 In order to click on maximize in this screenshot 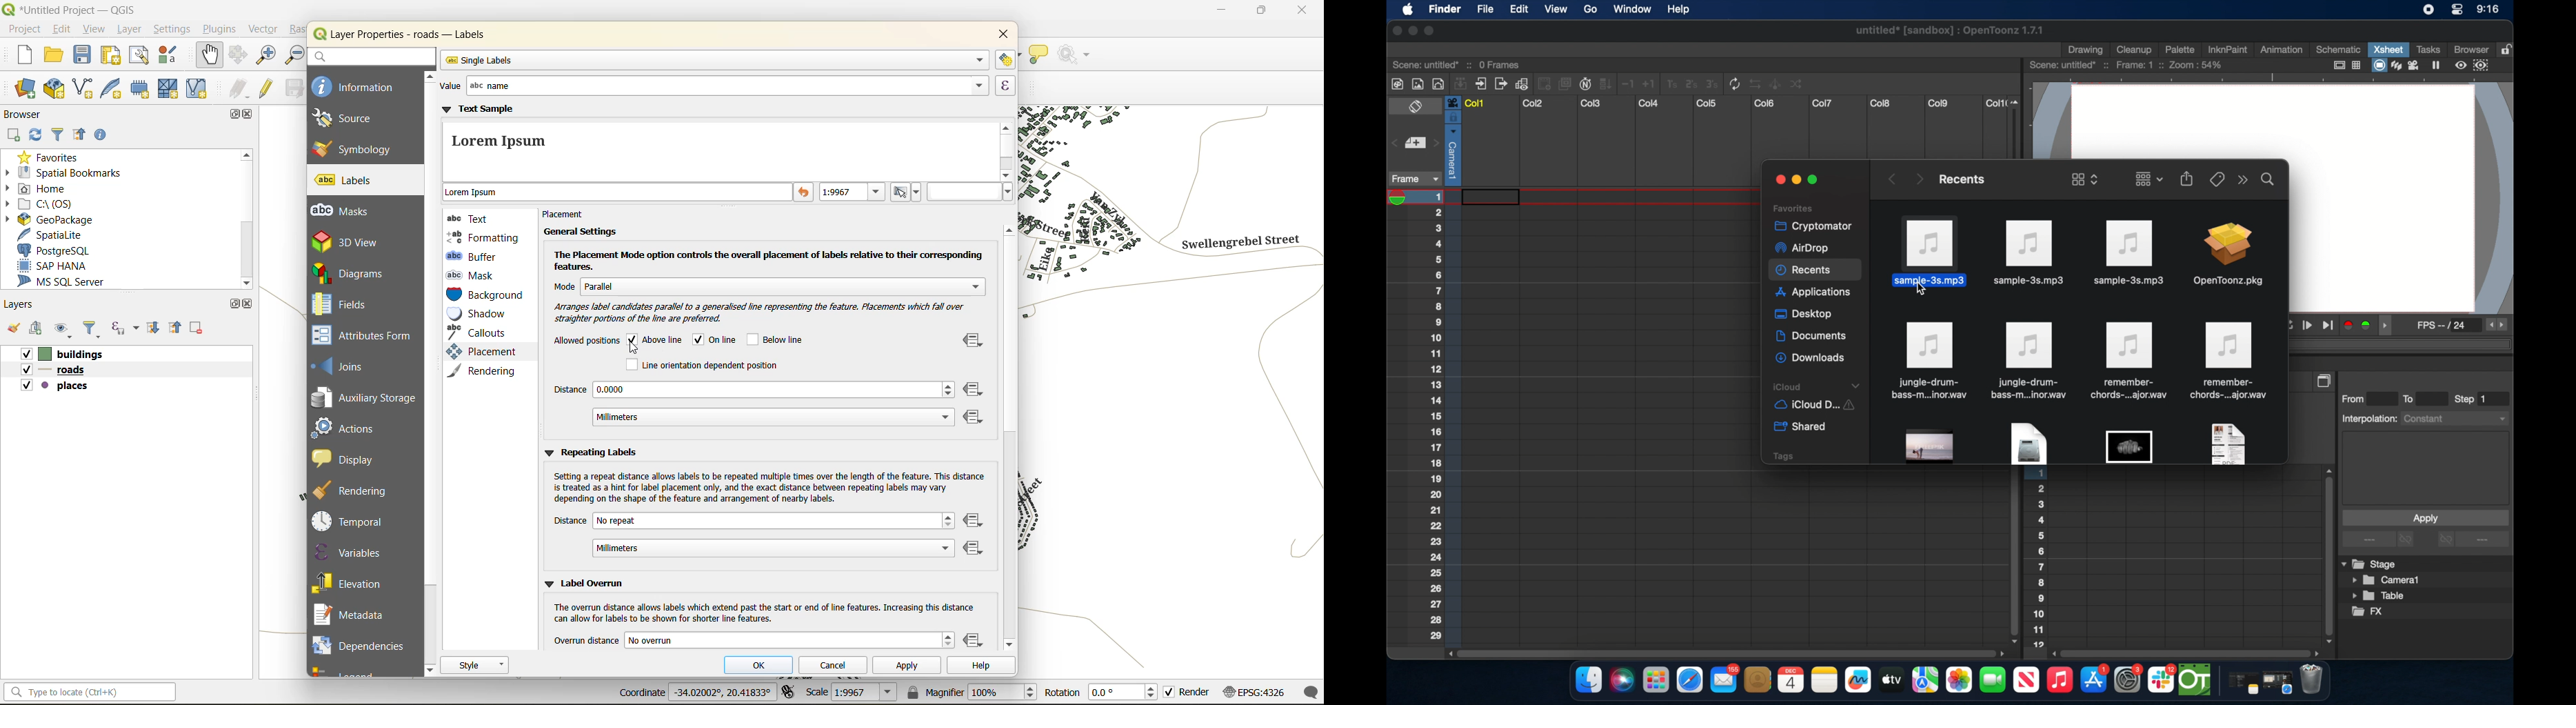, I will do `click(1816, 180)`.